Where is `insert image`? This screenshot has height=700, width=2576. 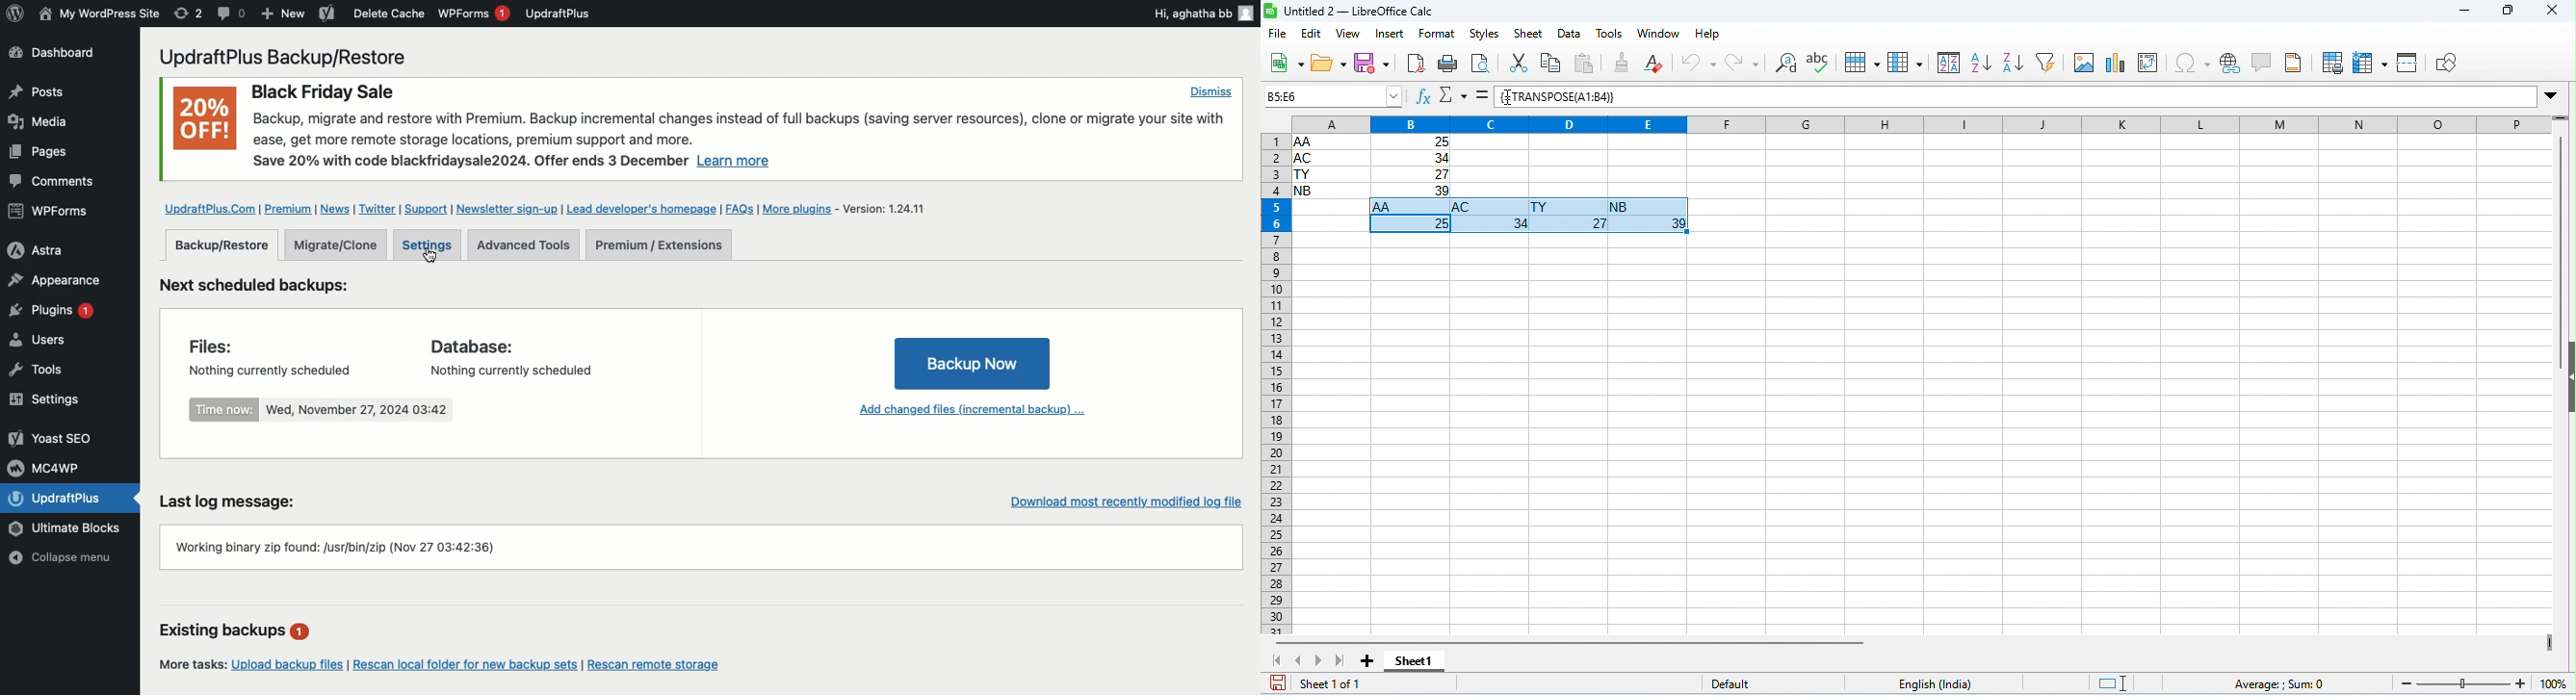
insert image is located at coordinates (2084, 63).